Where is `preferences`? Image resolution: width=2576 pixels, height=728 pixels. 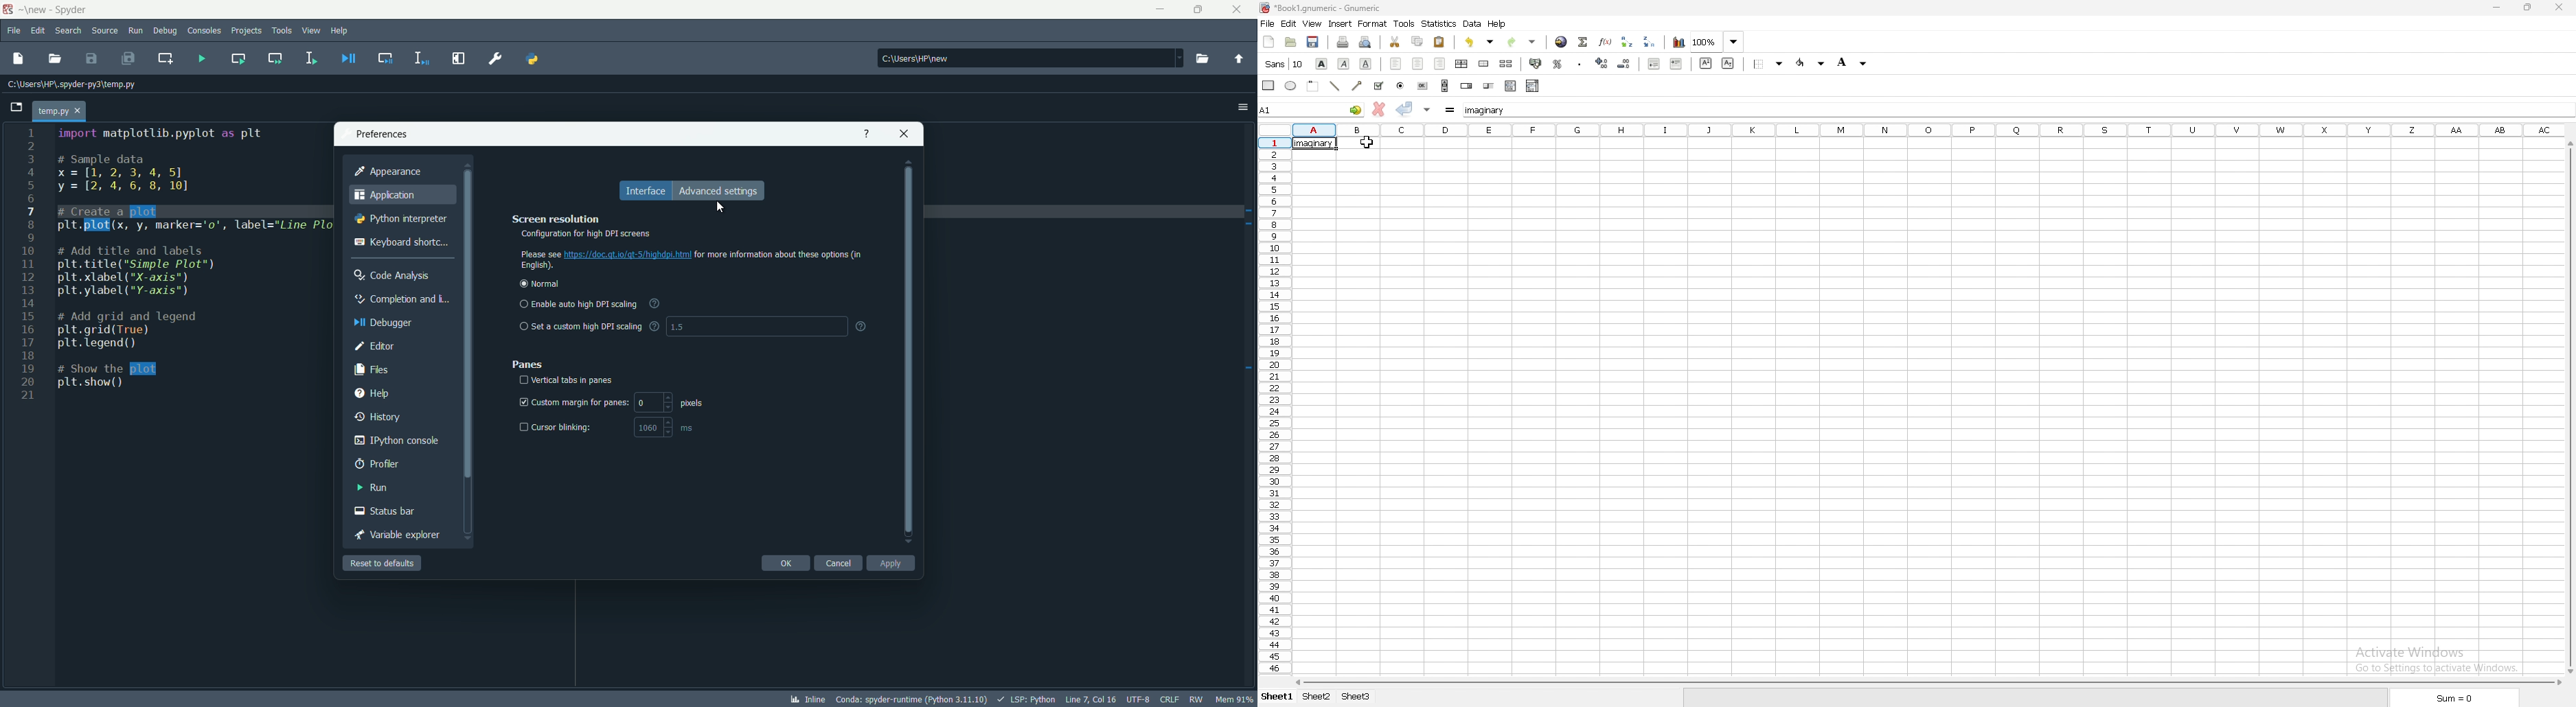
preferences is located at coordinates (496, 58).